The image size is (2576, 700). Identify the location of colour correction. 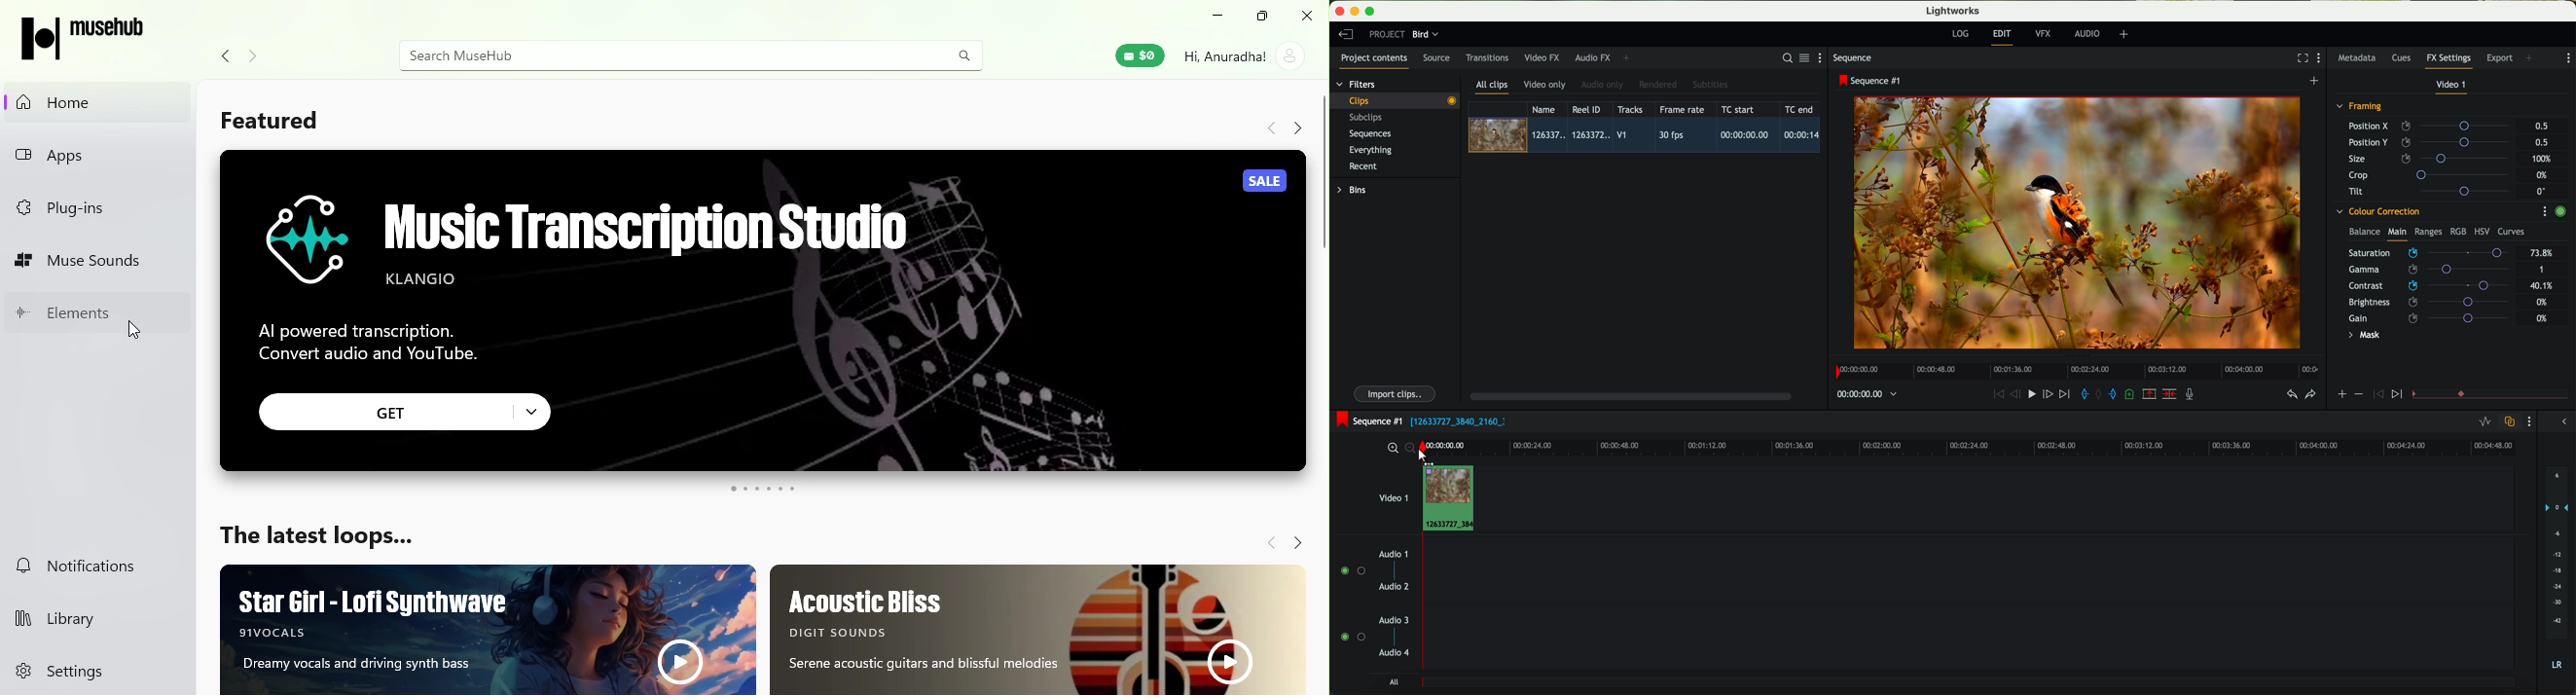
(2377, 212).